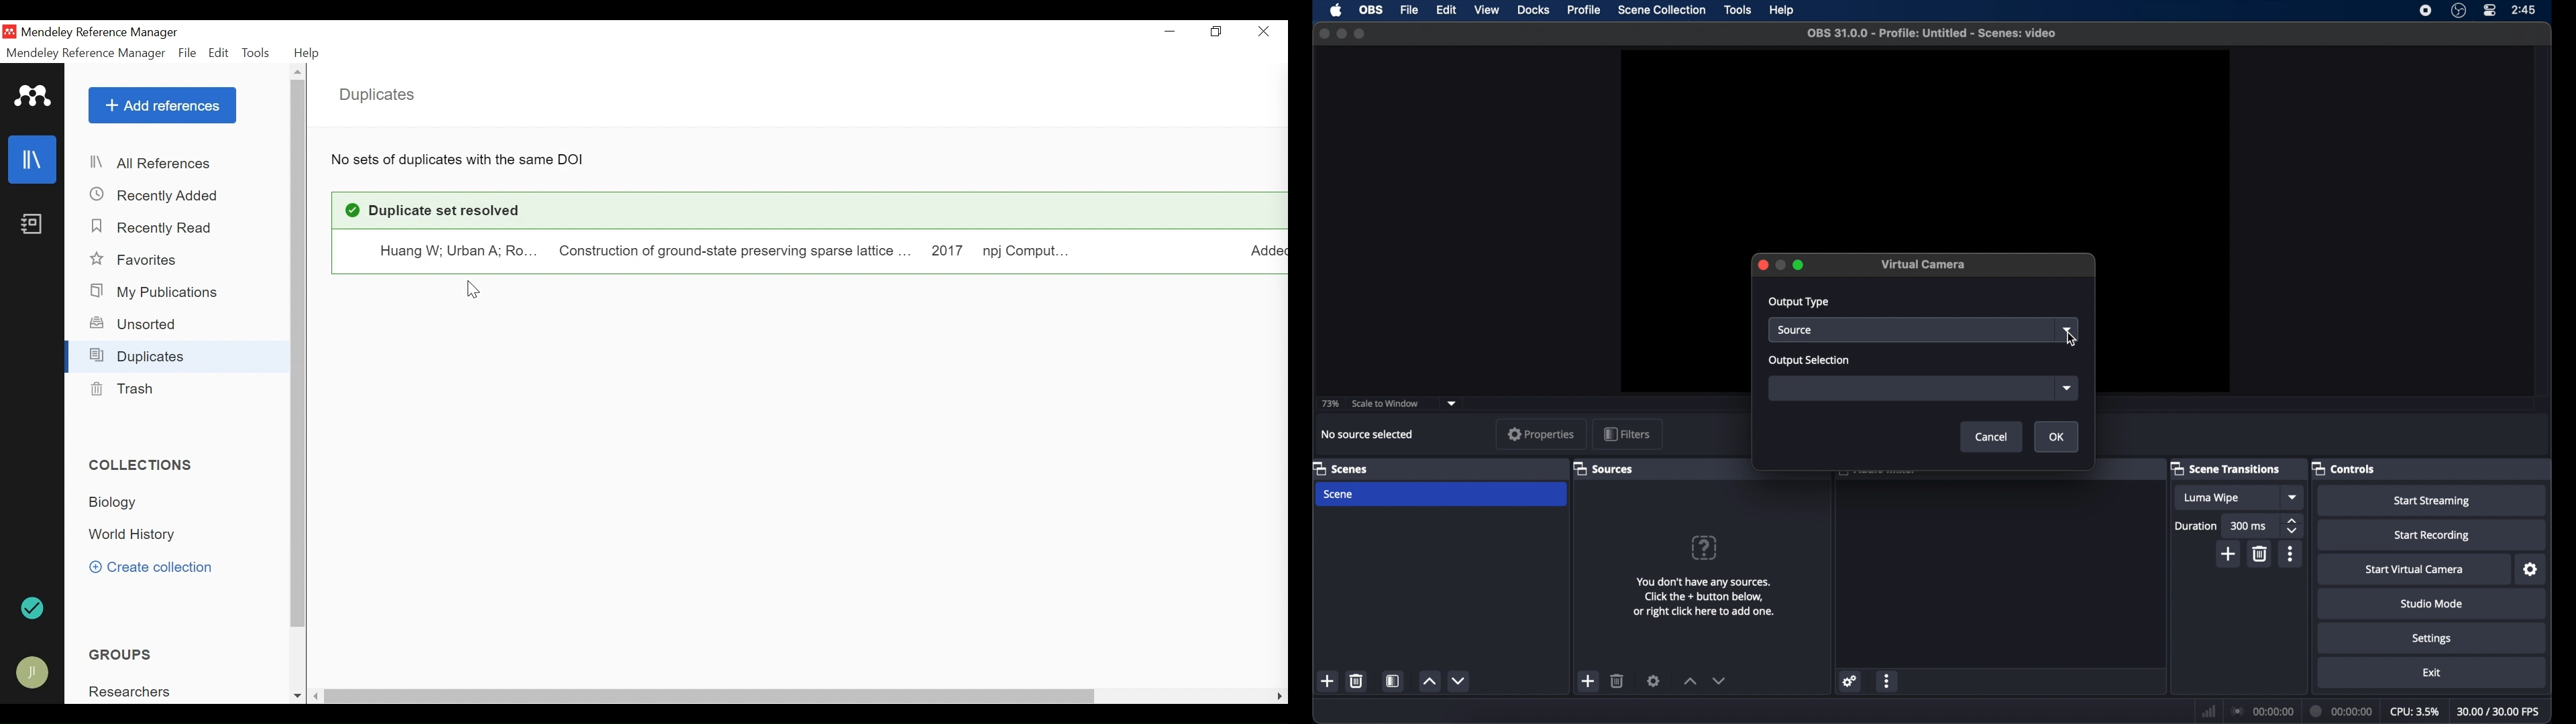 This screenshot has height=728, width=2576. Describe the element at coordinates (155, 227) in the screenshot. I see `Recently Read` at that location.